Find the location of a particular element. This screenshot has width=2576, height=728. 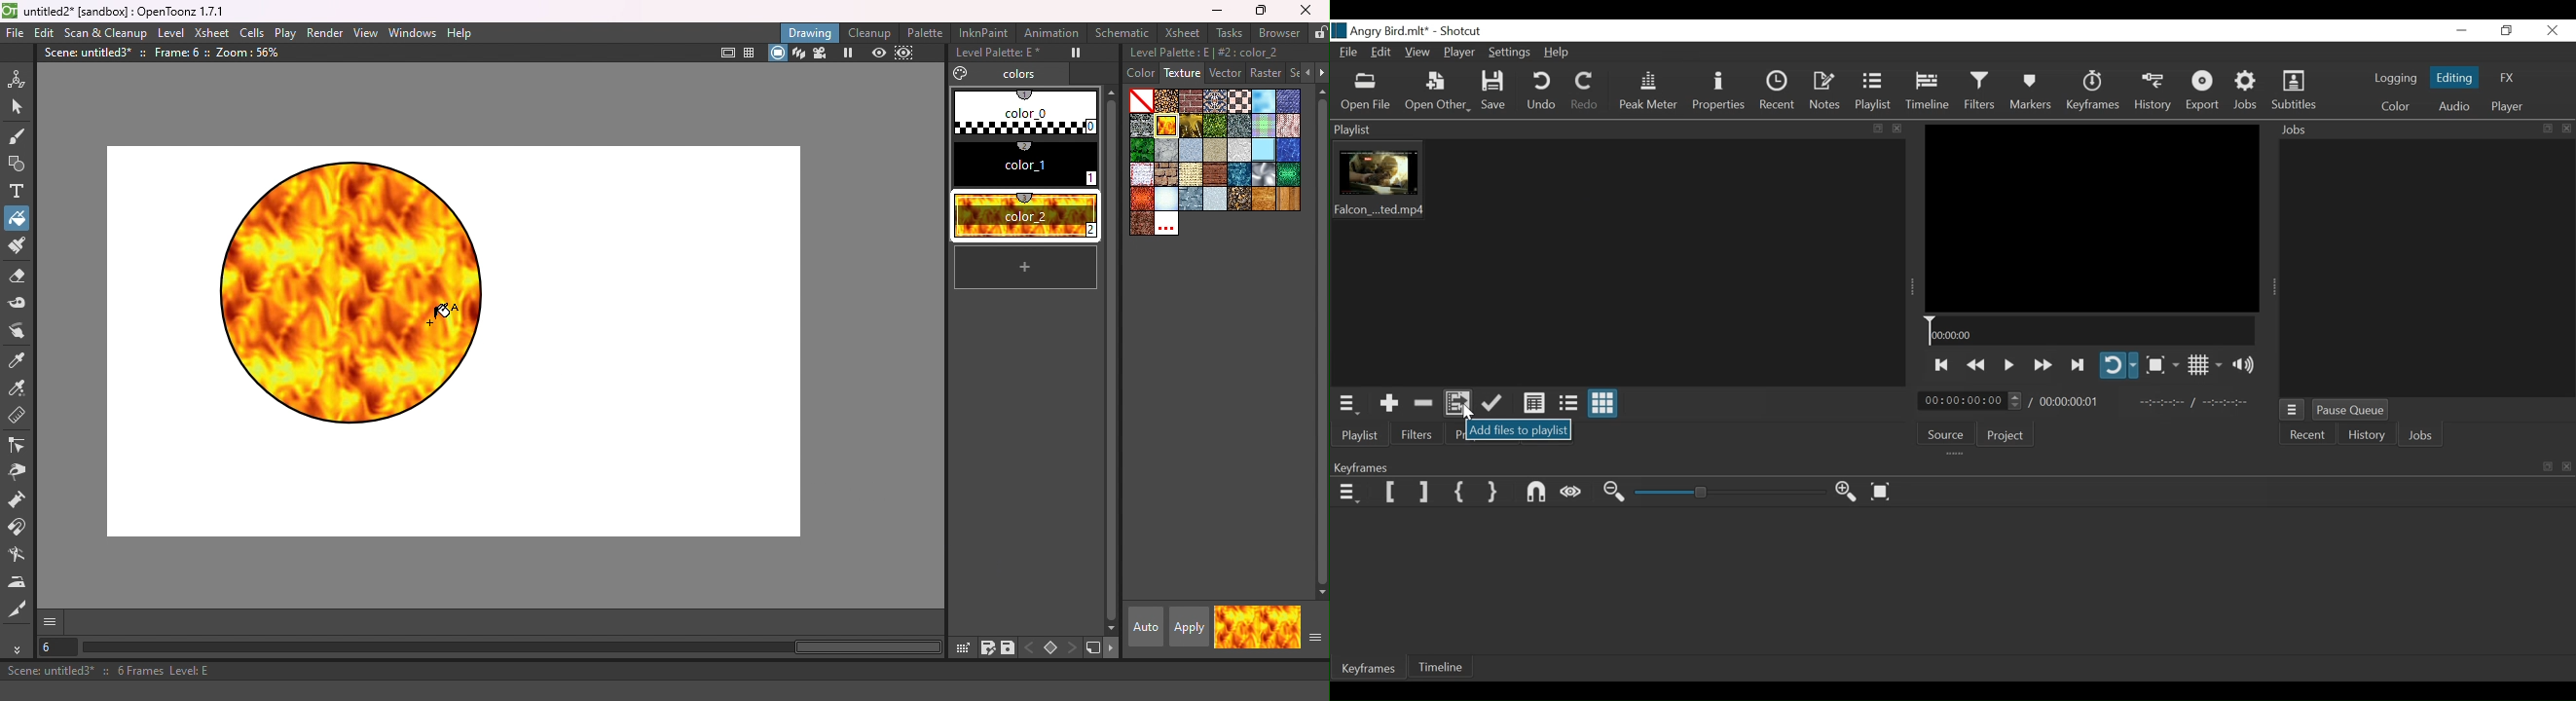

Play quickly backwards is located at coordinates (1976, 364).